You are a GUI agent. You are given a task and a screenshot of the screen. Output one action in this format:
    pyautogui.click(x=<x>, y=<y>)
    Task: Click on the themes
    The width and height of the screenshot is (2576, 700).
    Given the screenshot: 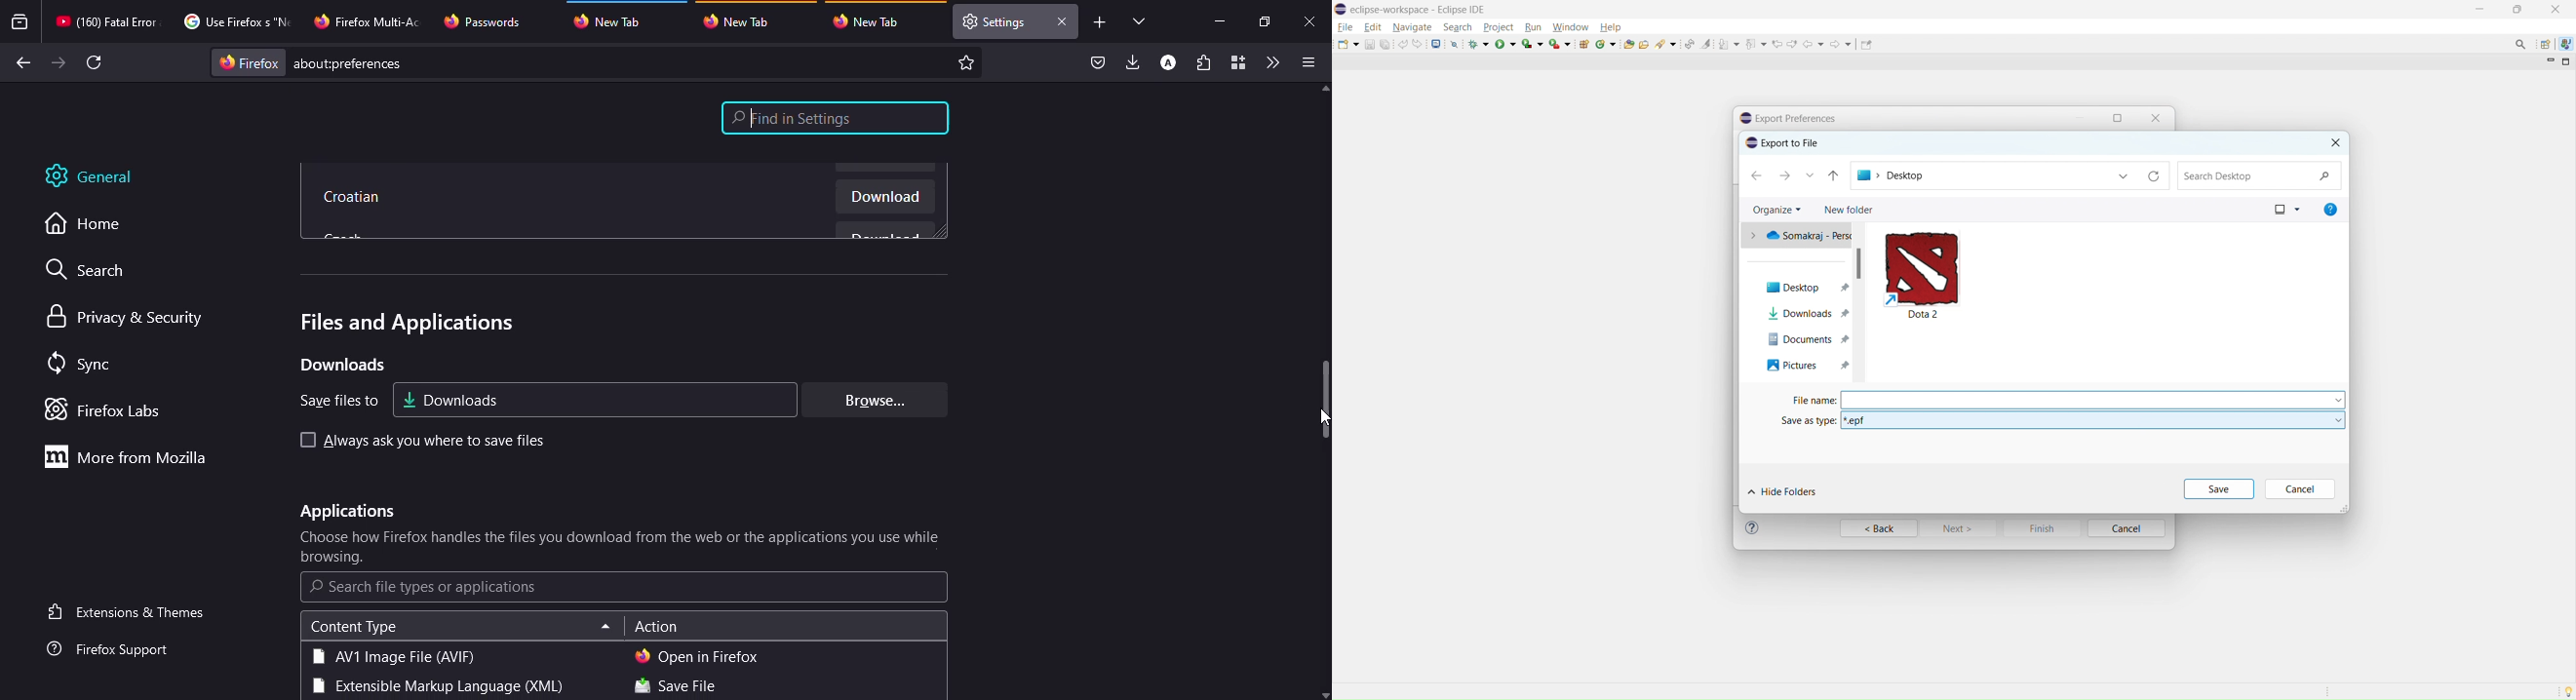 What is the action you would take?
    pyautogui.click(x=130, y=611)
    